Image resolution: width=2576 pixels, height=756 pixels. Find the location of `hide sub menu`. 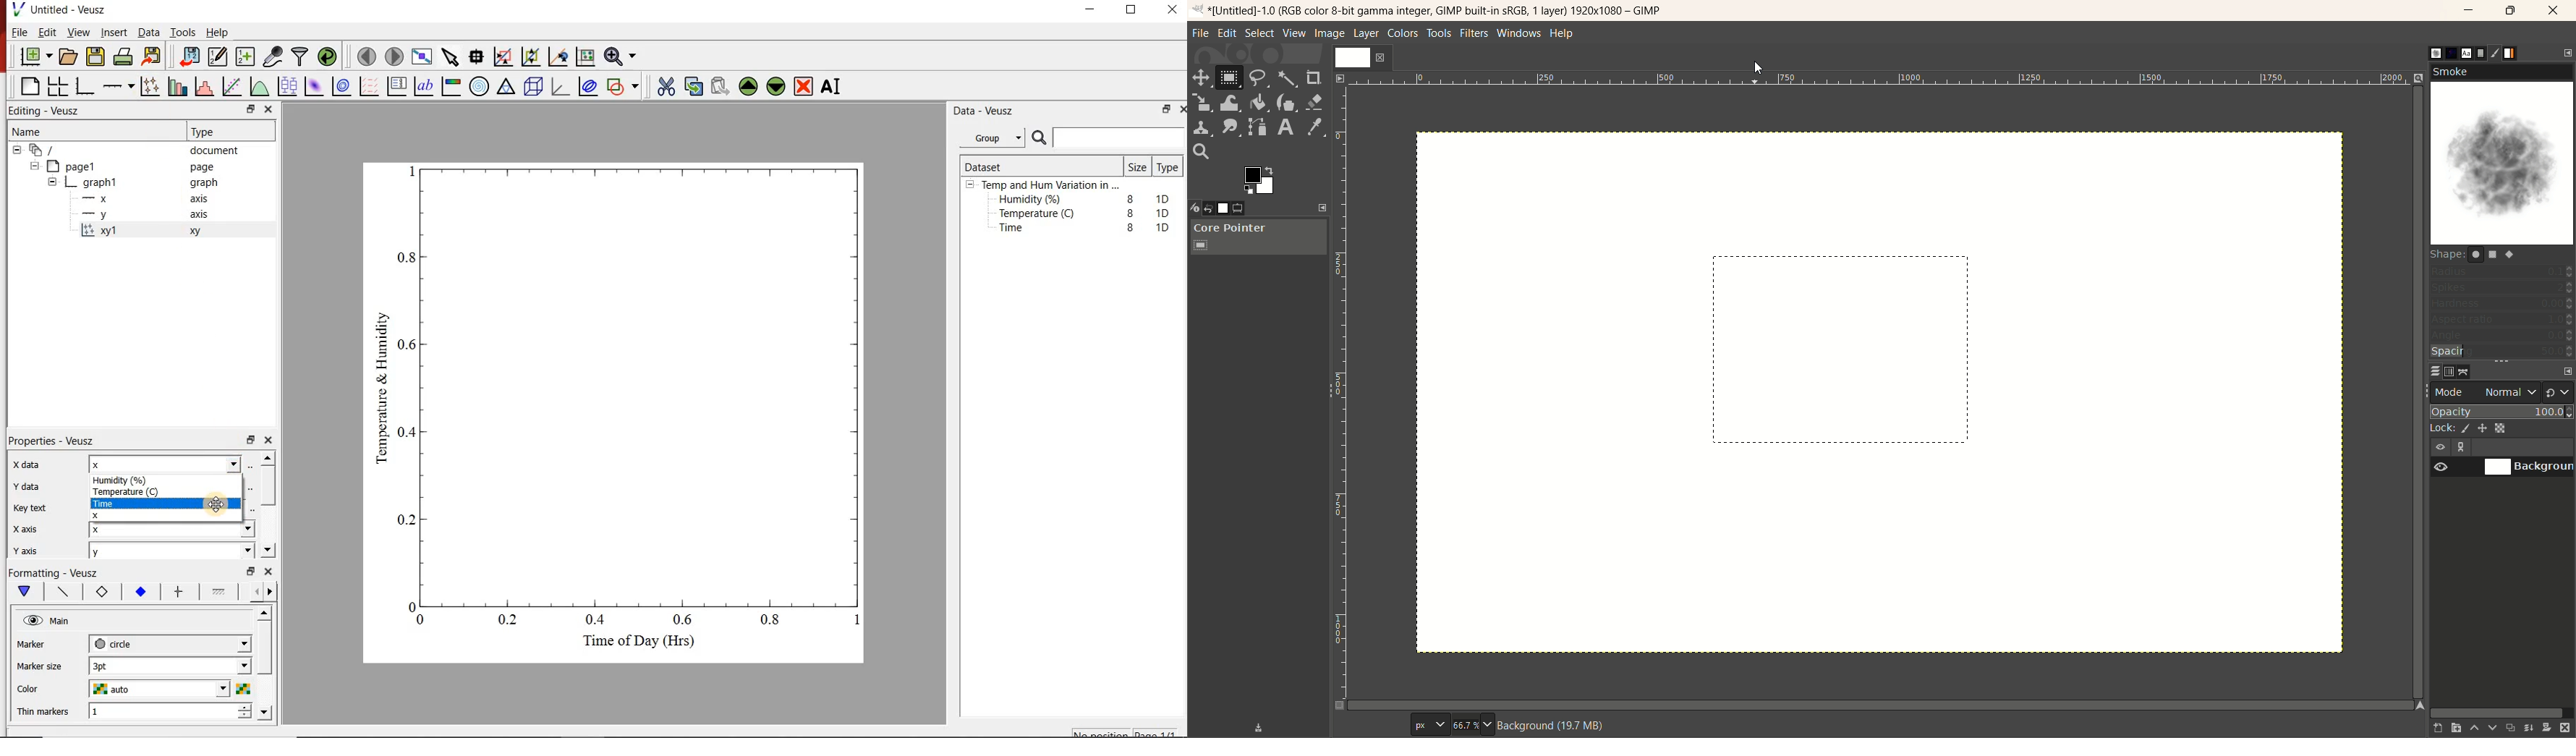

hide sub menu is located at coordinates (52, 181).